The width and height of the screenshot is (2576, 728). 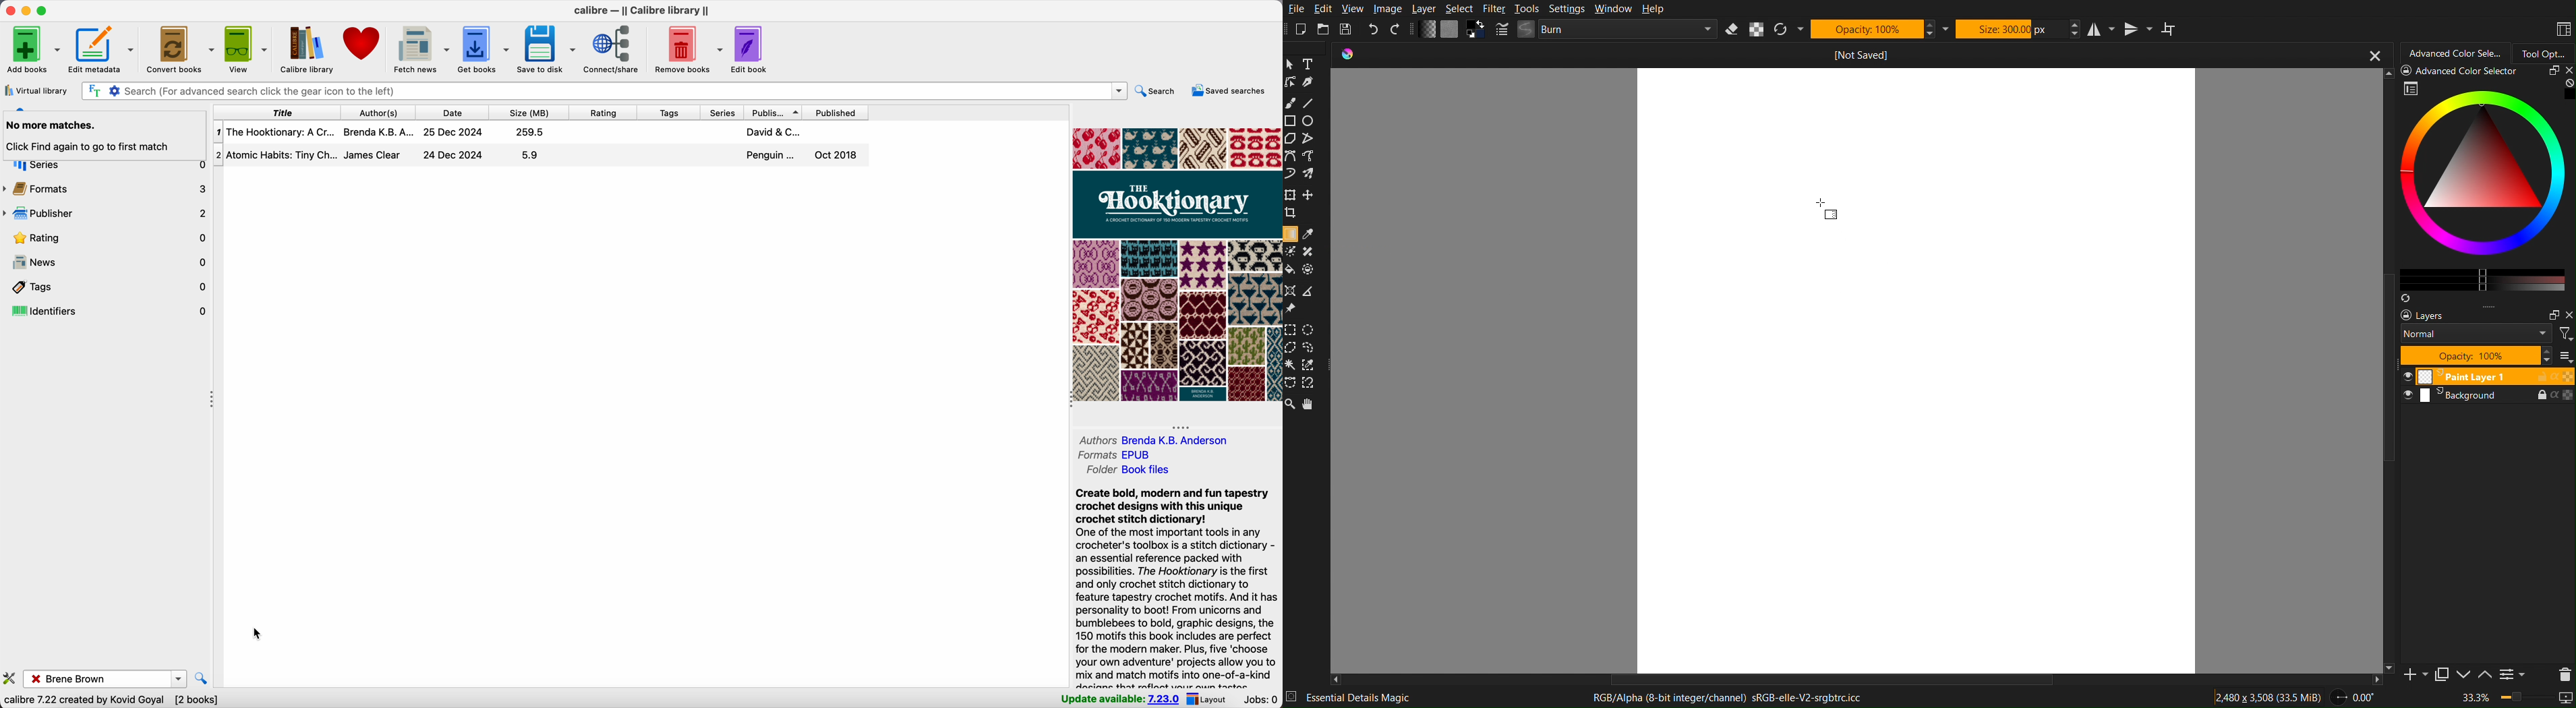 I want to click on click find again to go to first match, so click(x=99, y=148).